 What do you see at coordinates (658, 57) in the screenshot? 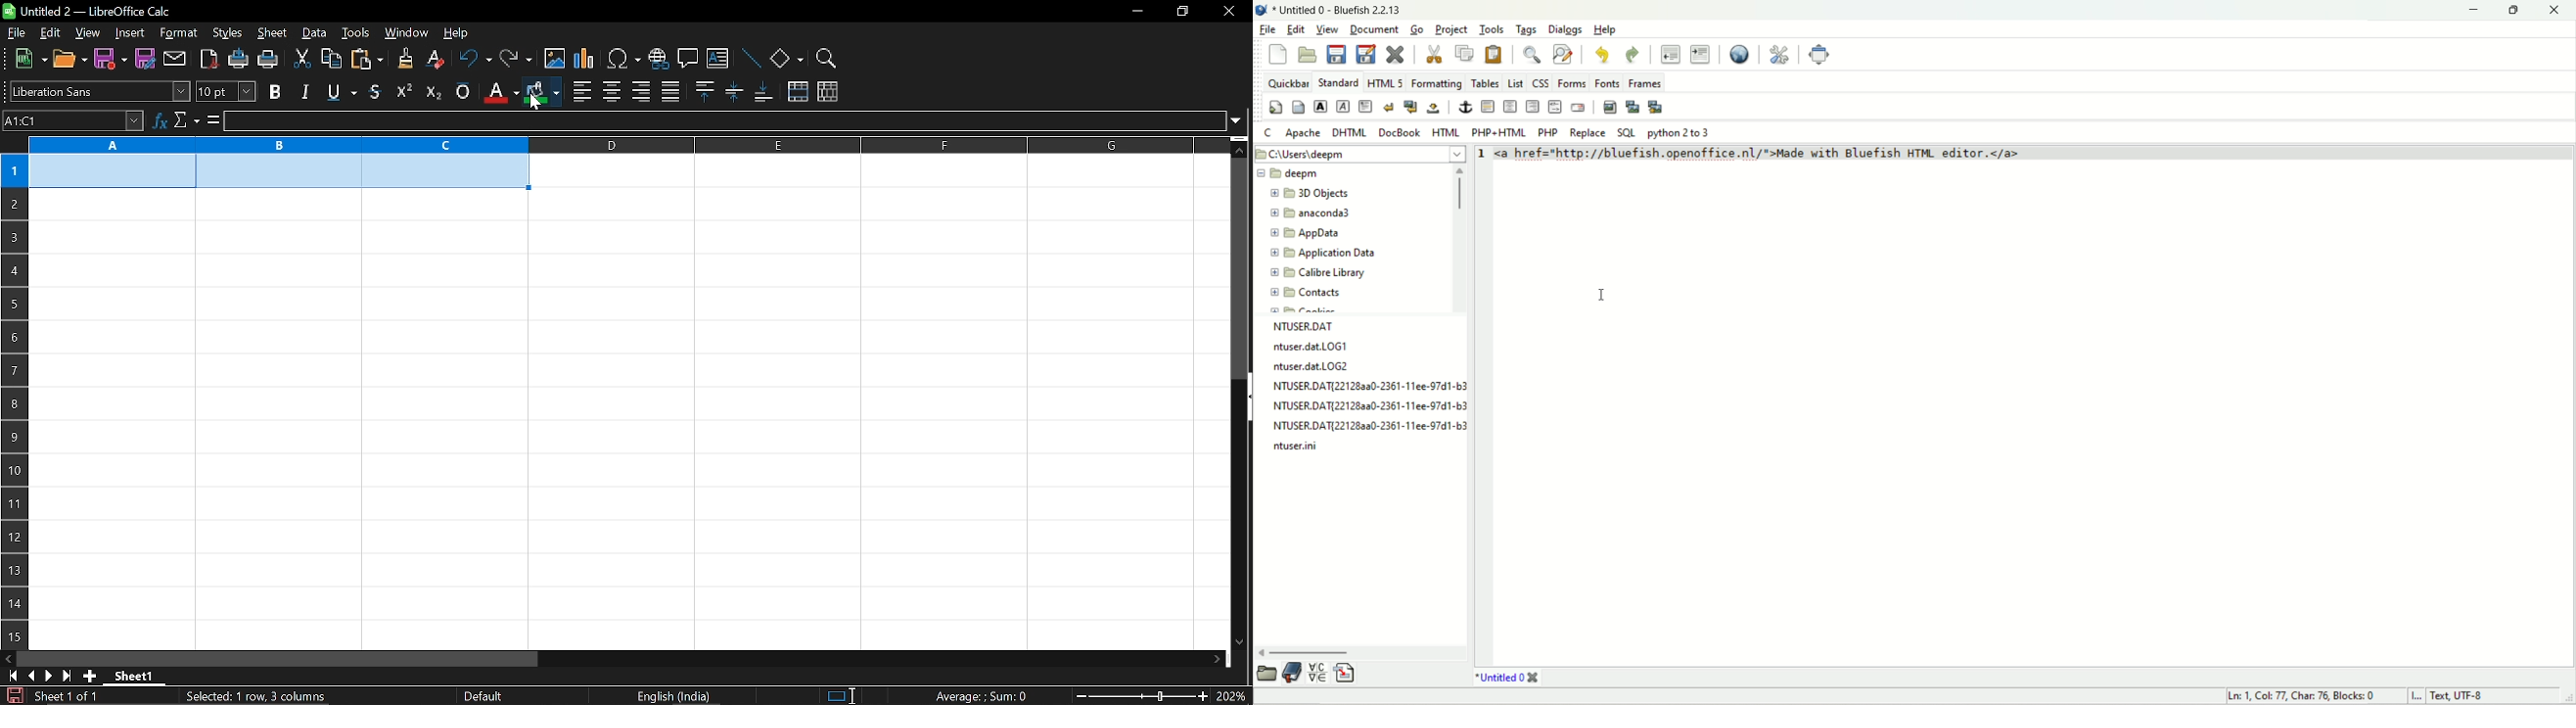
I see `insert hyperlink` at bounding box center [658, 57].